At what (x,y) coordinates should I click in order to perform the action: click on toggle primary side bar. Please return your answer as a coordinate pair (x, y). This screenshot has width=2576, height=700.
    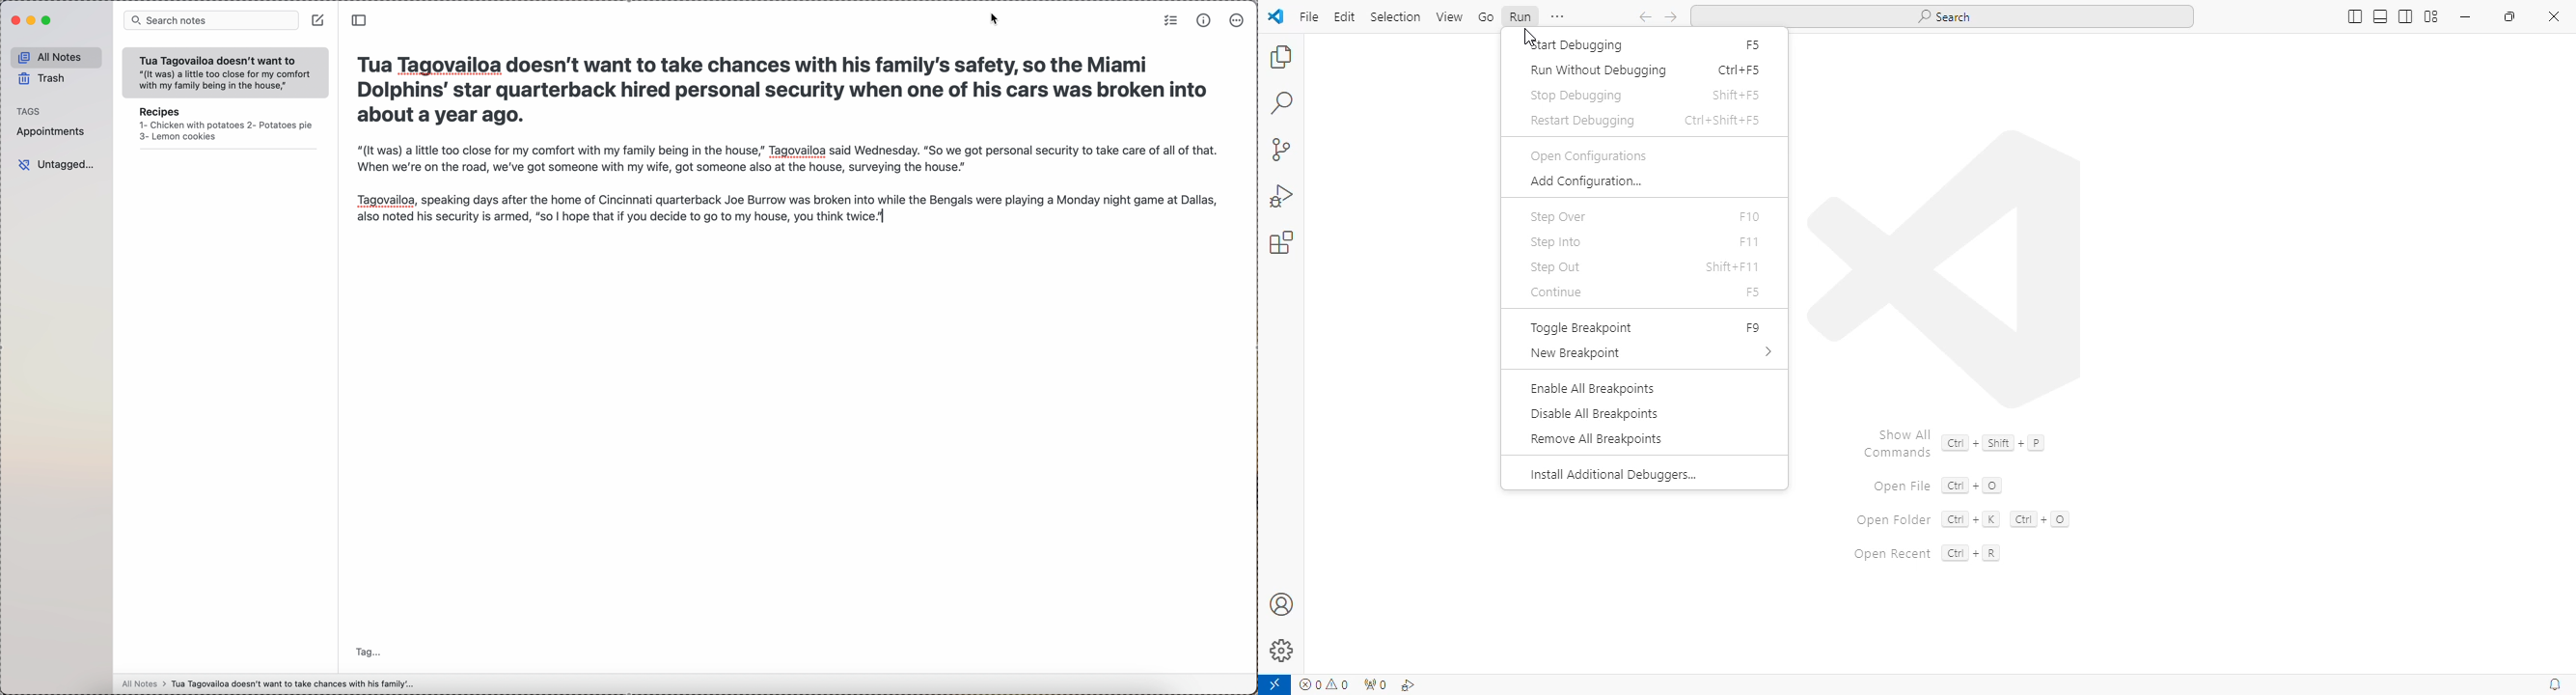
    Looking at the image, I should click on (2354, 17).